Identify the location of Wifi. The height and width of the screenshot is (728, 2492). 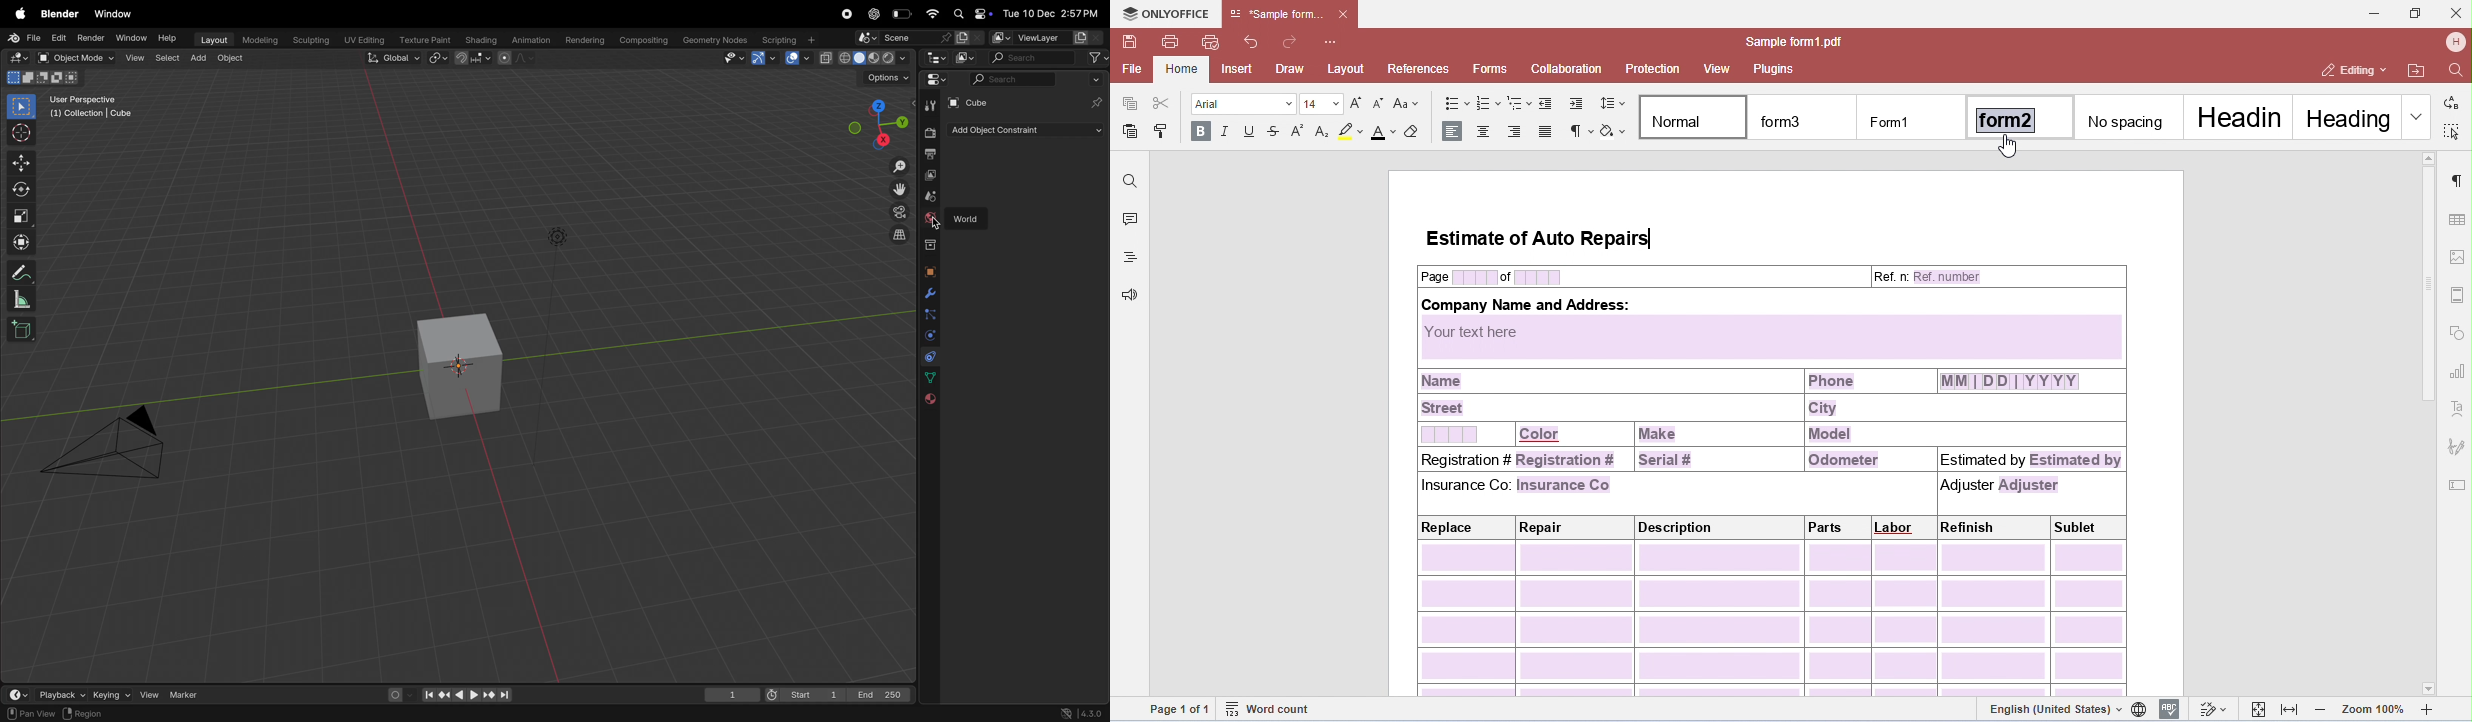
(932, 14).